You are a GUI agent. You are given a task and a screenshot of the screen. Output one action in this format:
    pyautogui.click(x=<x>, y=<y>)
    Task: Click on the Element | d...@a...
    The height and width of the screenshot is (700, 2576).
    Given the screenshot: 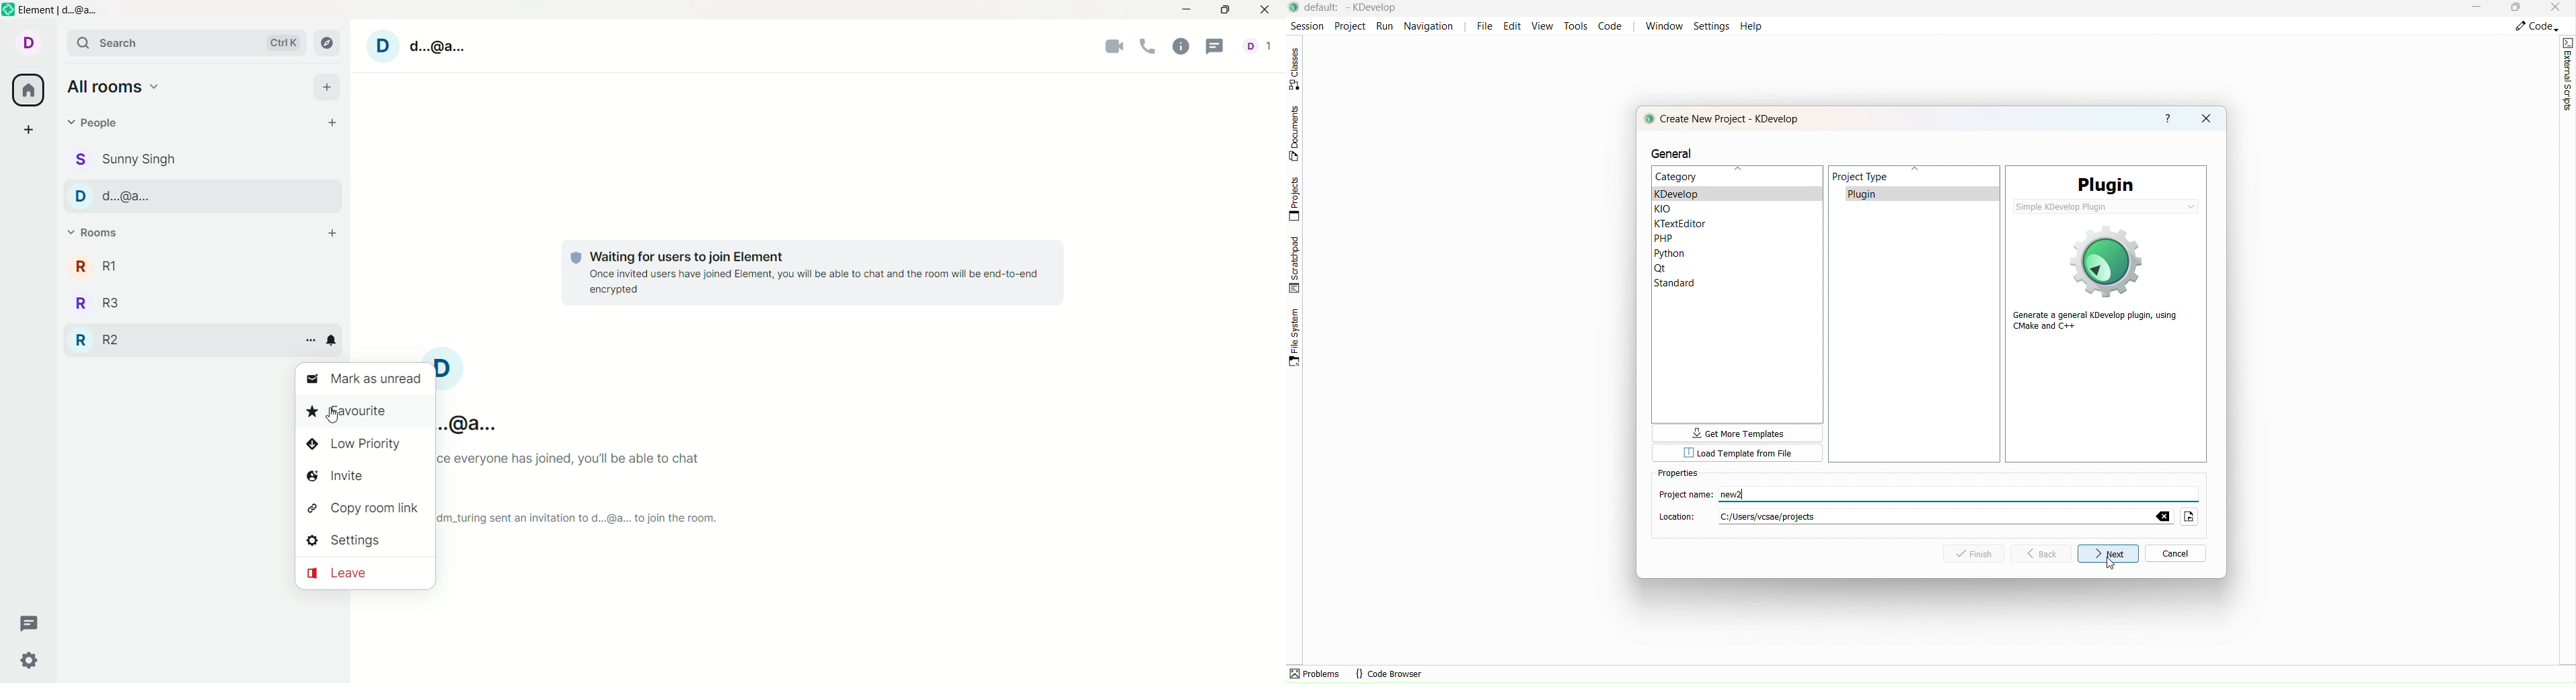 What is the action you would take?
    pyautogui.click(x=60, y=10)
    